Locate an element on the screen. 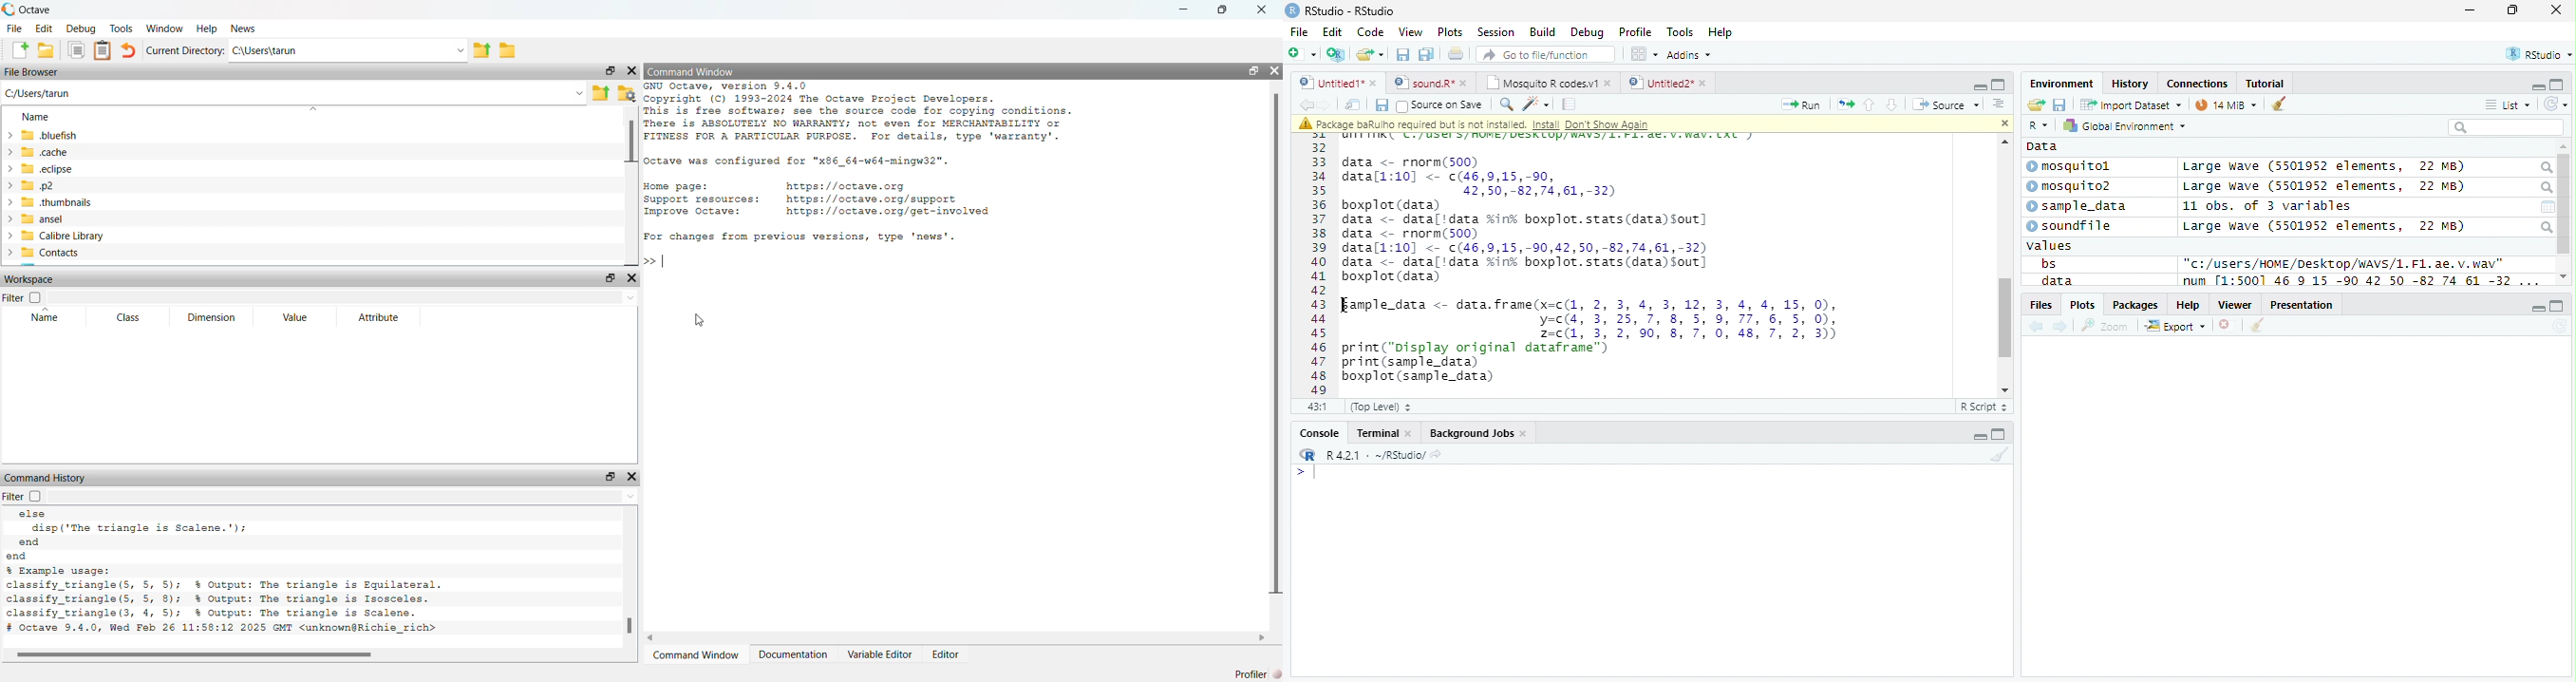 The height and width of the screenshot is (700, 2576). full screen is located at coordinates (1999, 433).